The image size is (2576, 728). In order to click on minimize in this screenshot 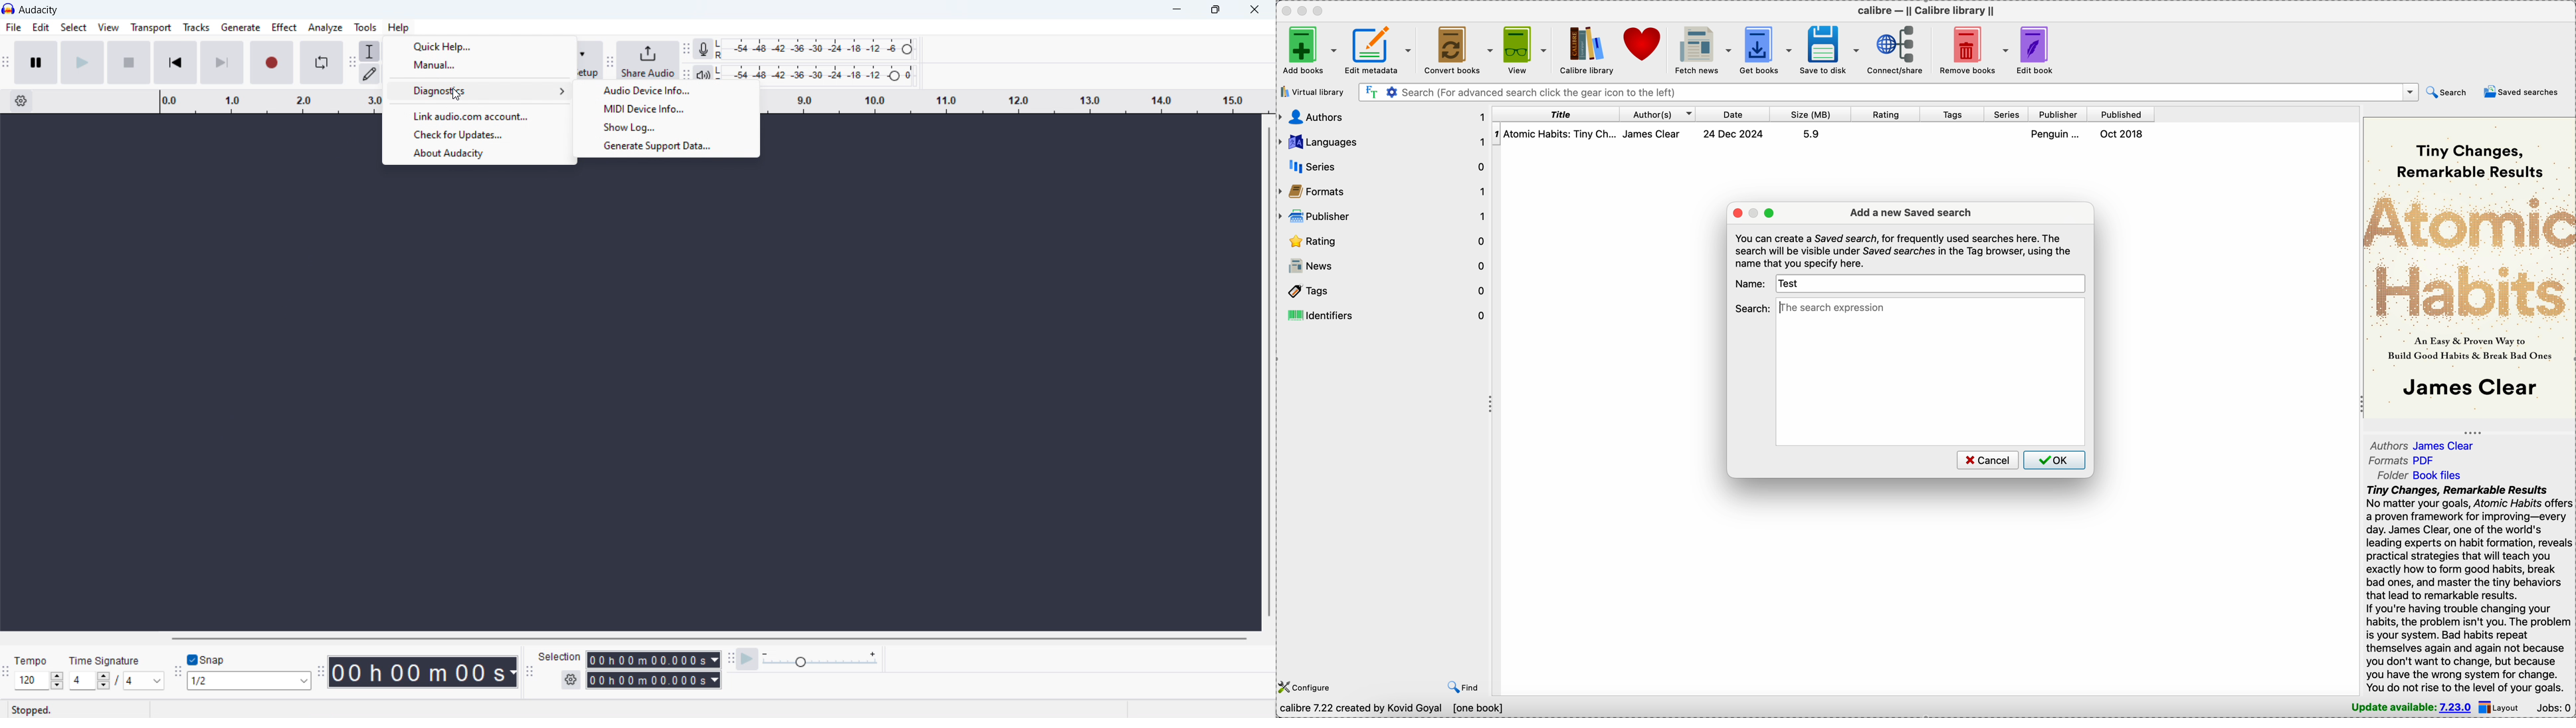, I will do `click(1755, 213)`.